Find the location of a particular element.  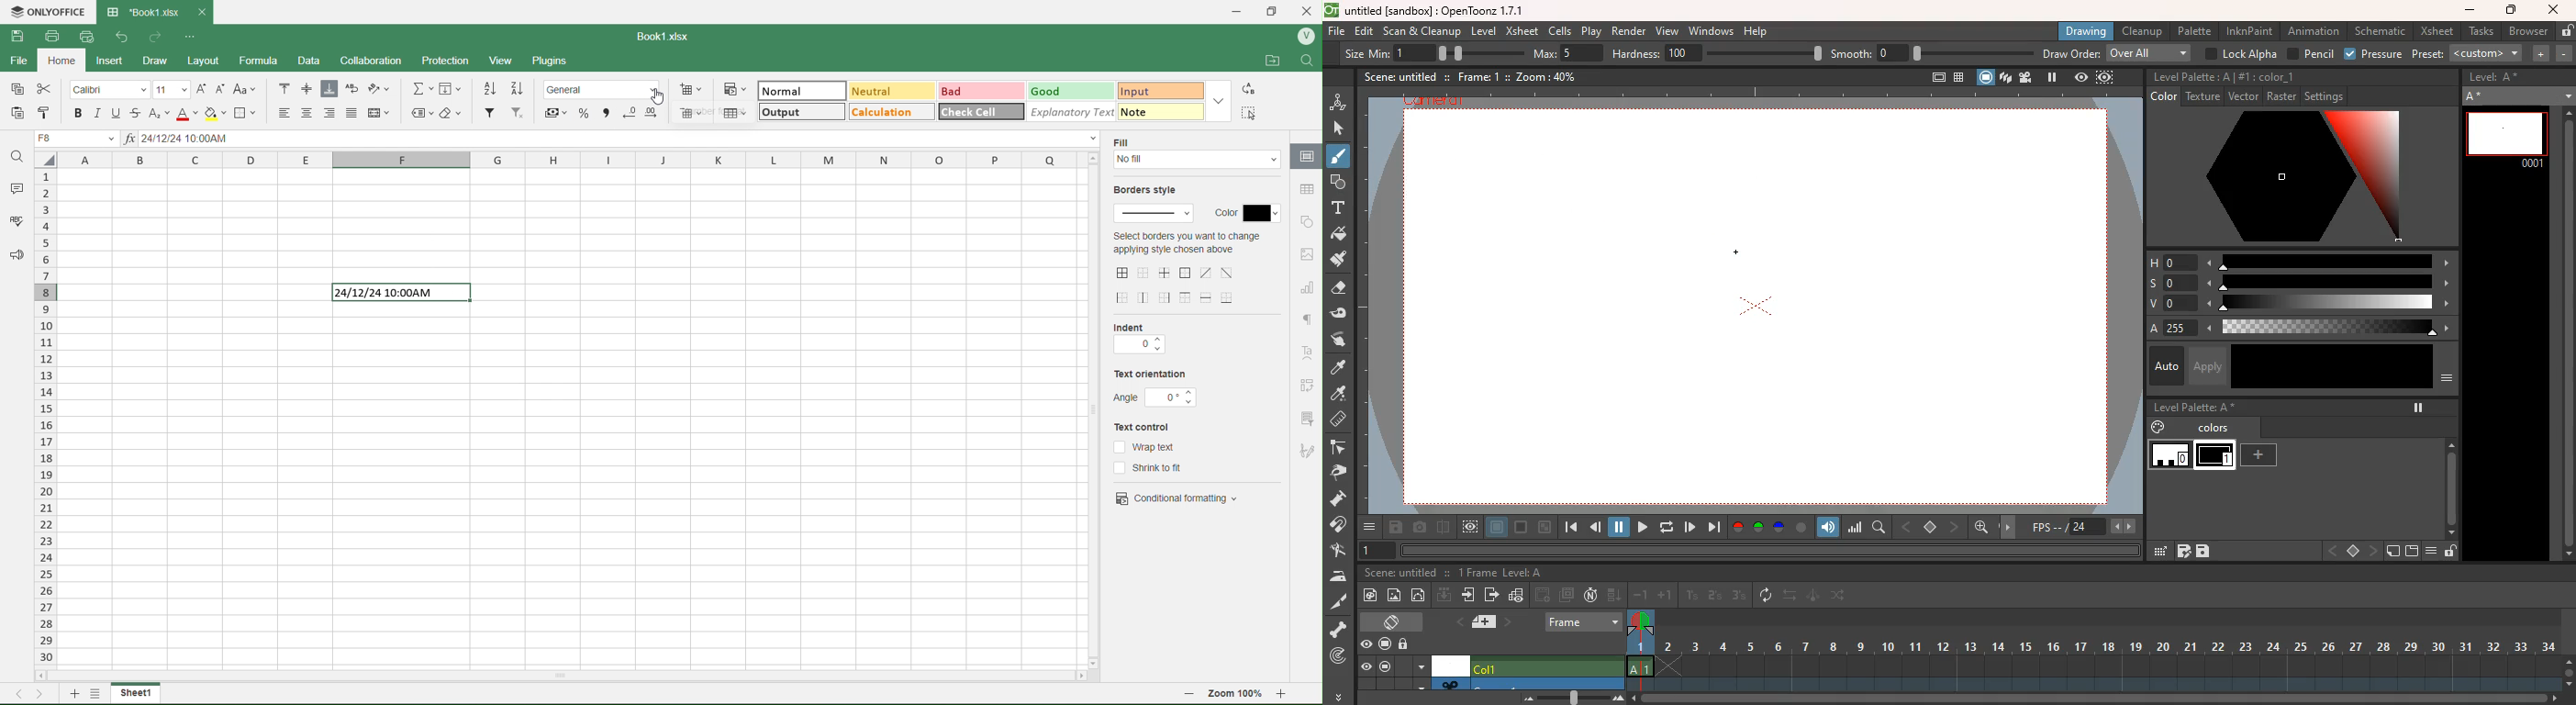

skeleton is located at coordinates (1340, 630).